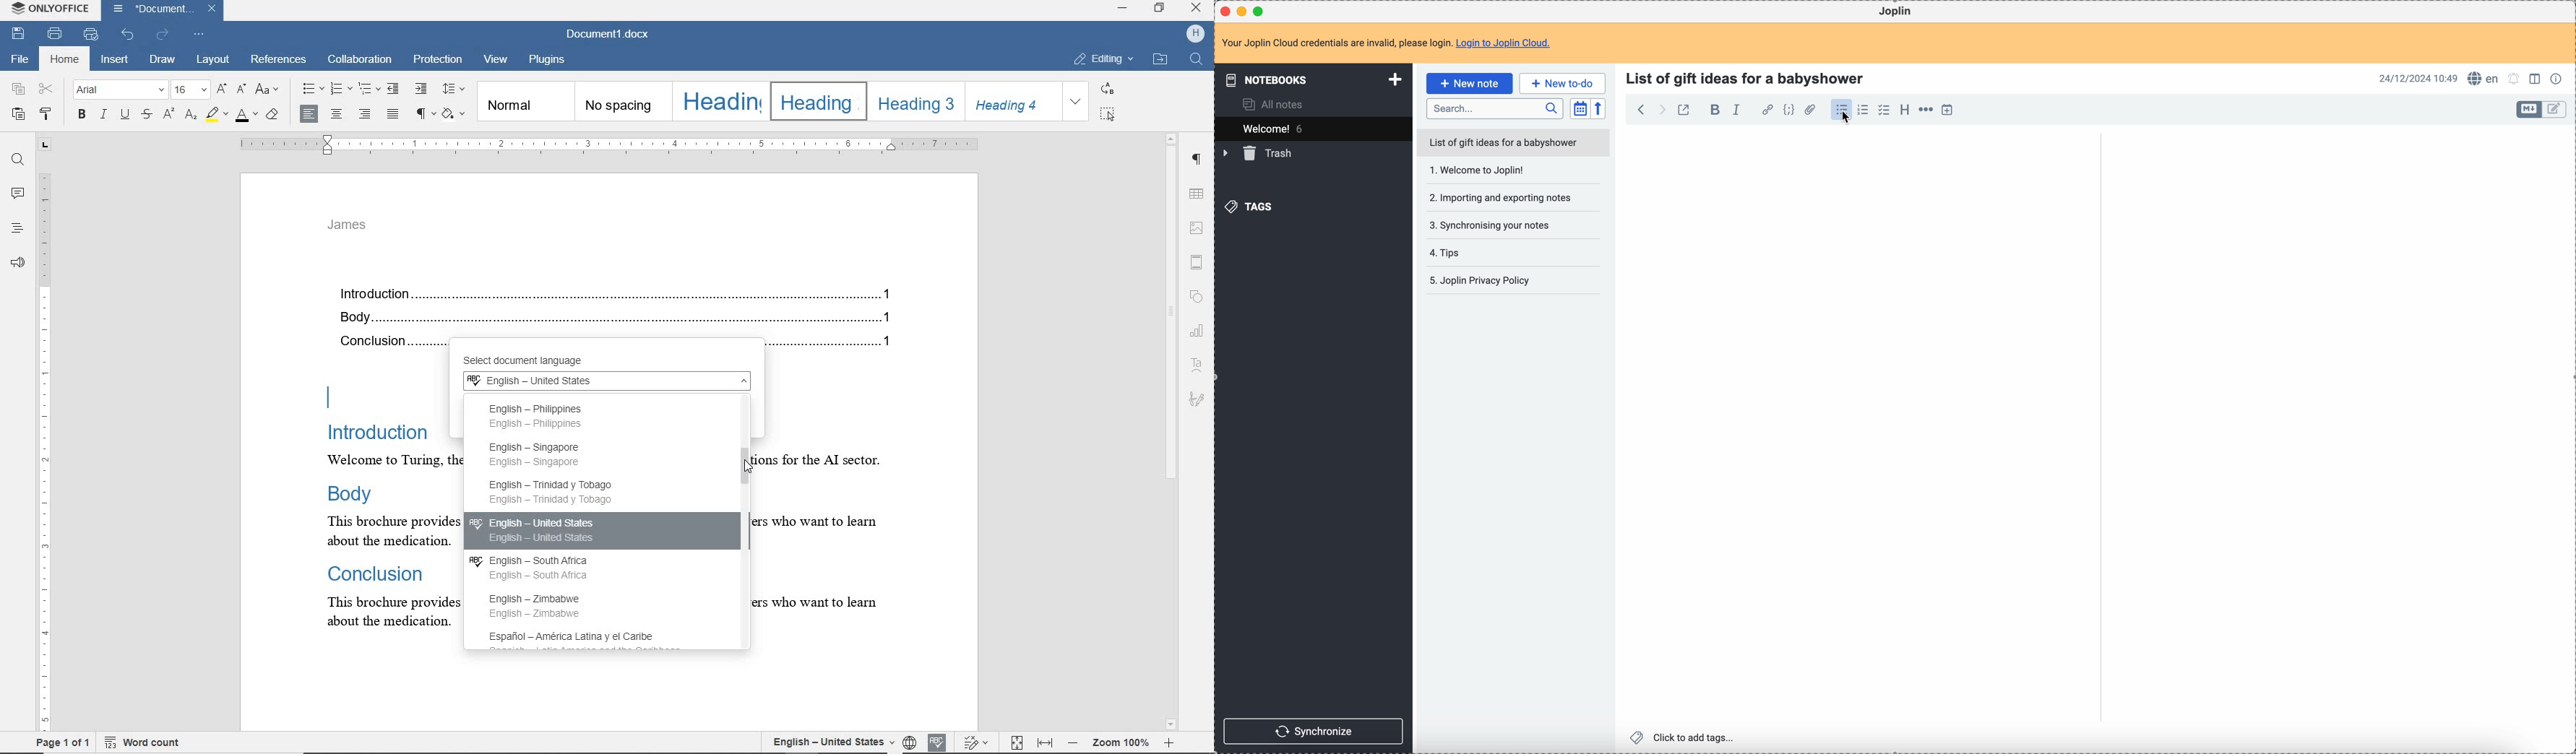 The image size is (2576, 756). What do you see at coordinates (1197, 228) in the screenshot?
I see `insert image` at bounding box center [1197, 228].